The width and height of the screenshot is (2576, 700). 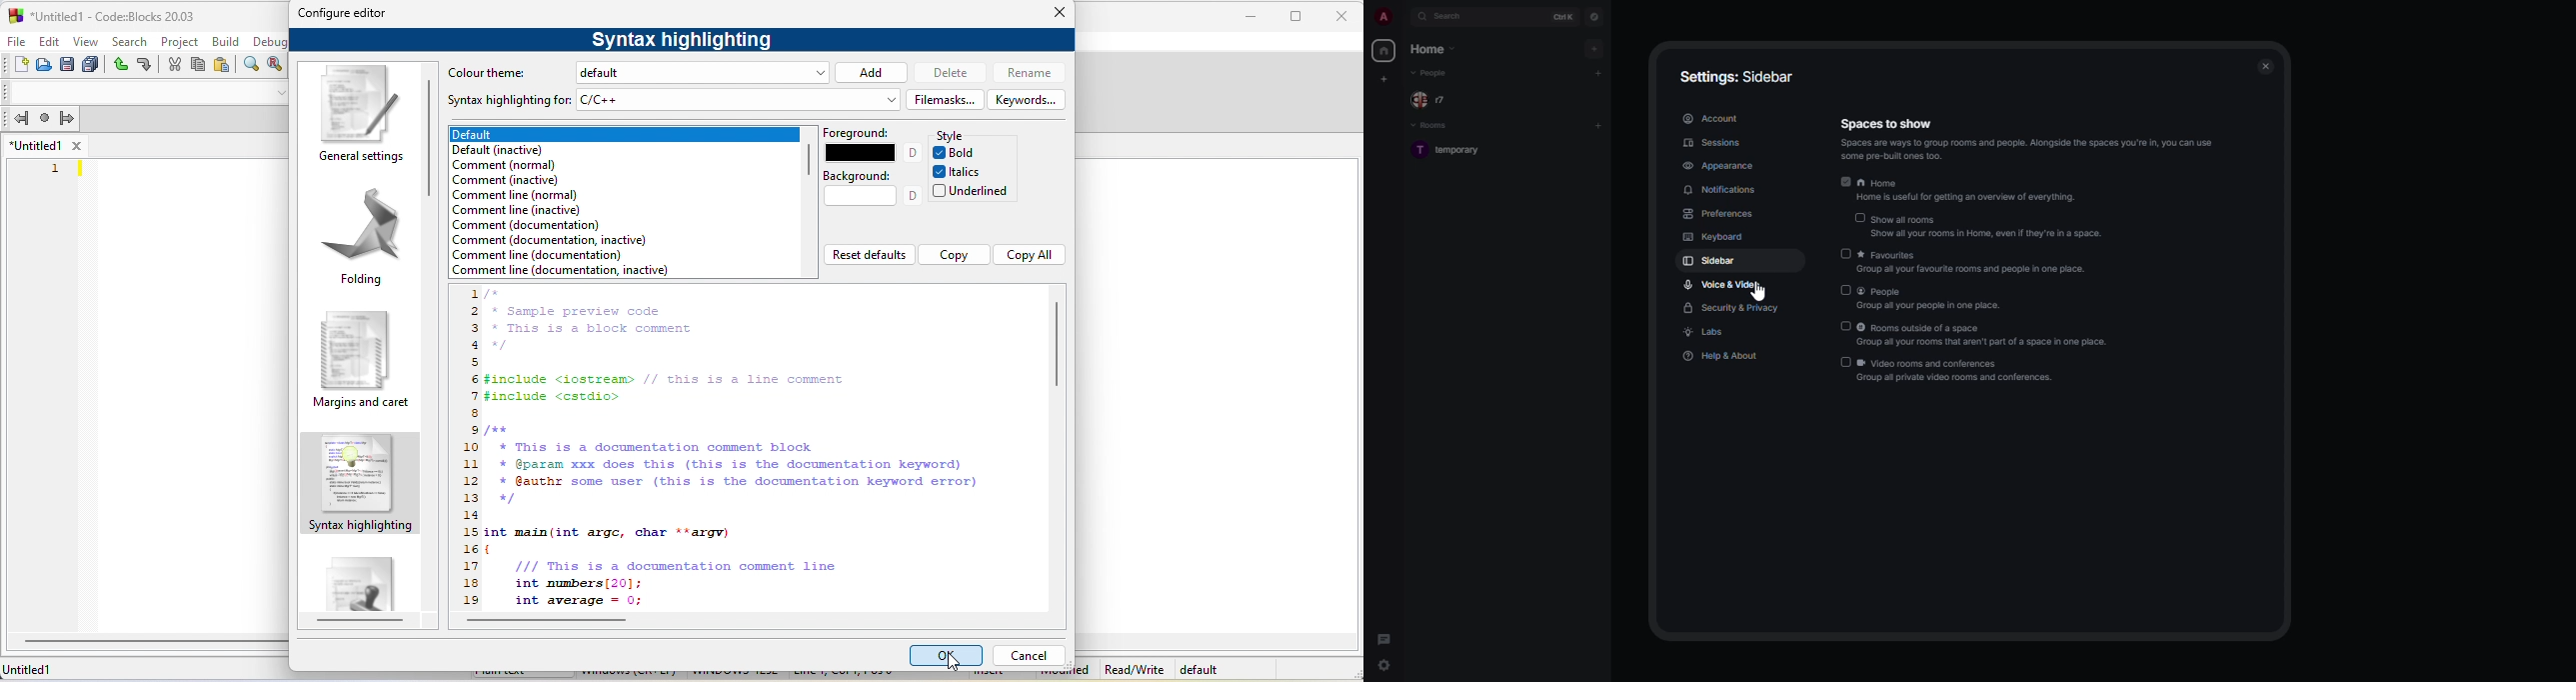 What do you see at coordinates (516, 195) in the screenshot?
I see `comment line normal` at bounding box center [516, 195].